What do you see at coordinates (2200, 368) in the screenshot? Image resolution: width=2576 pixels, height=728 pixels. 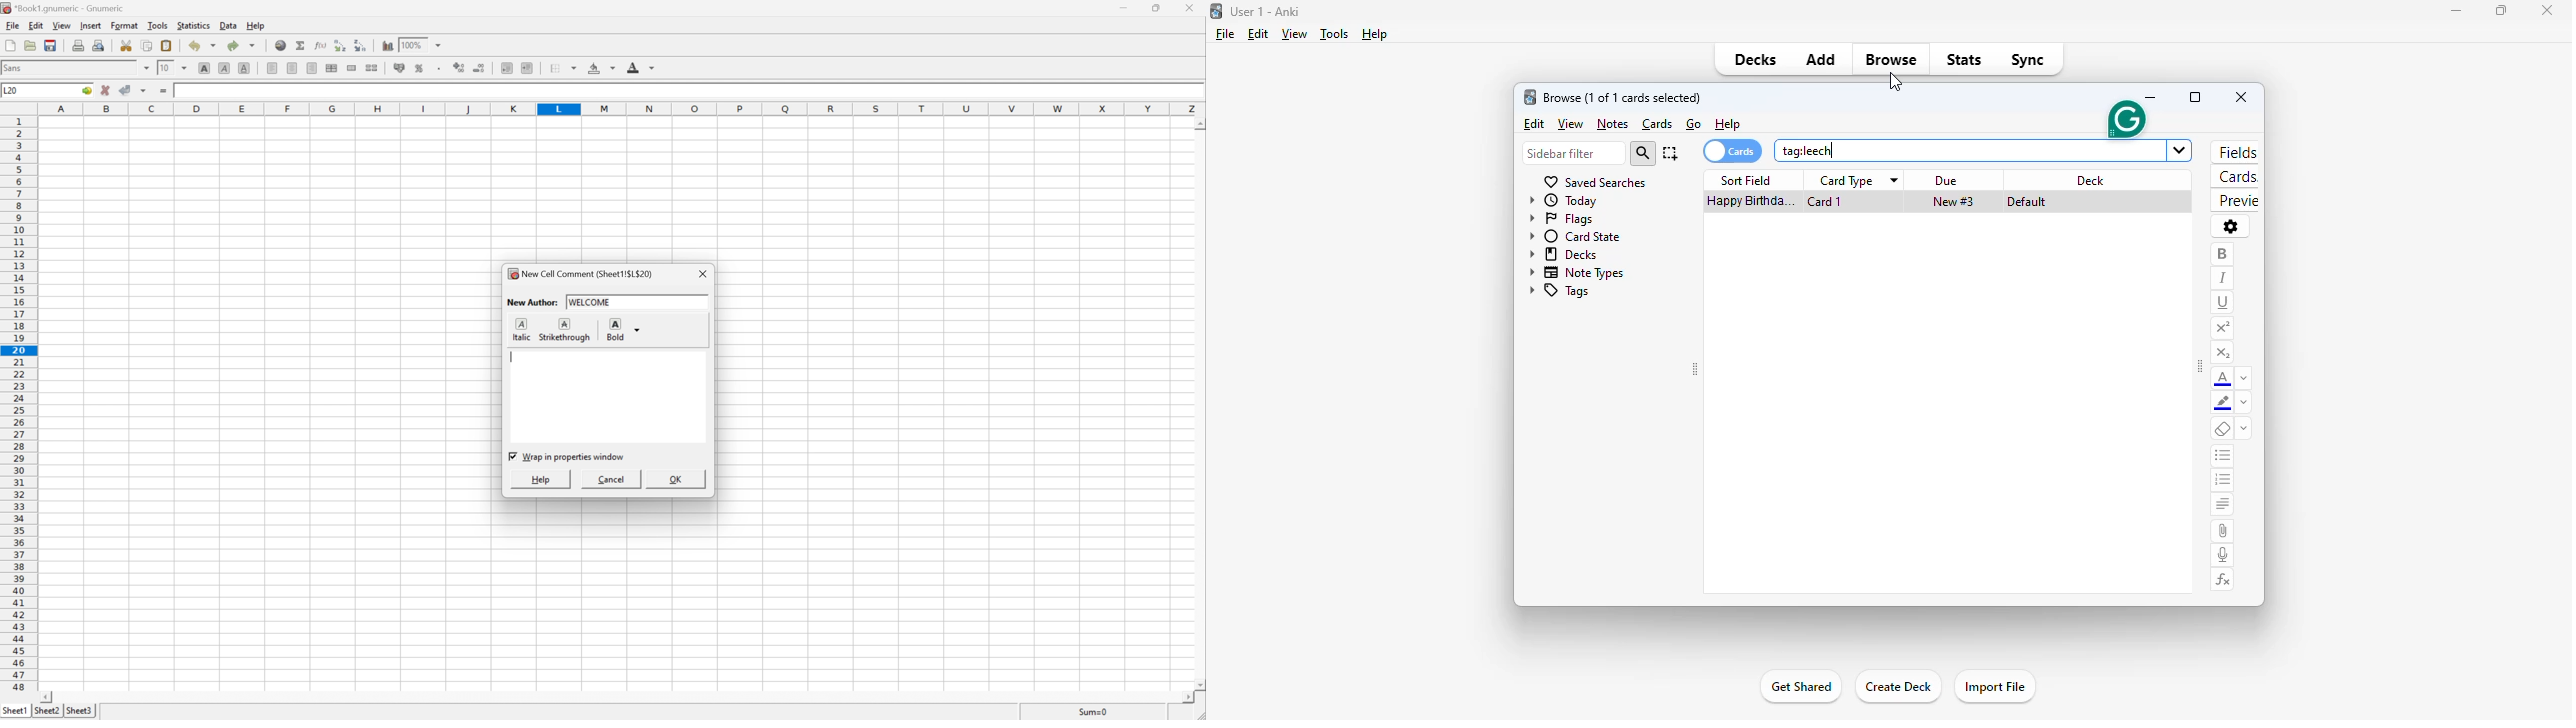 I see `toggle sidebar` at bounding box center [2200, 368].